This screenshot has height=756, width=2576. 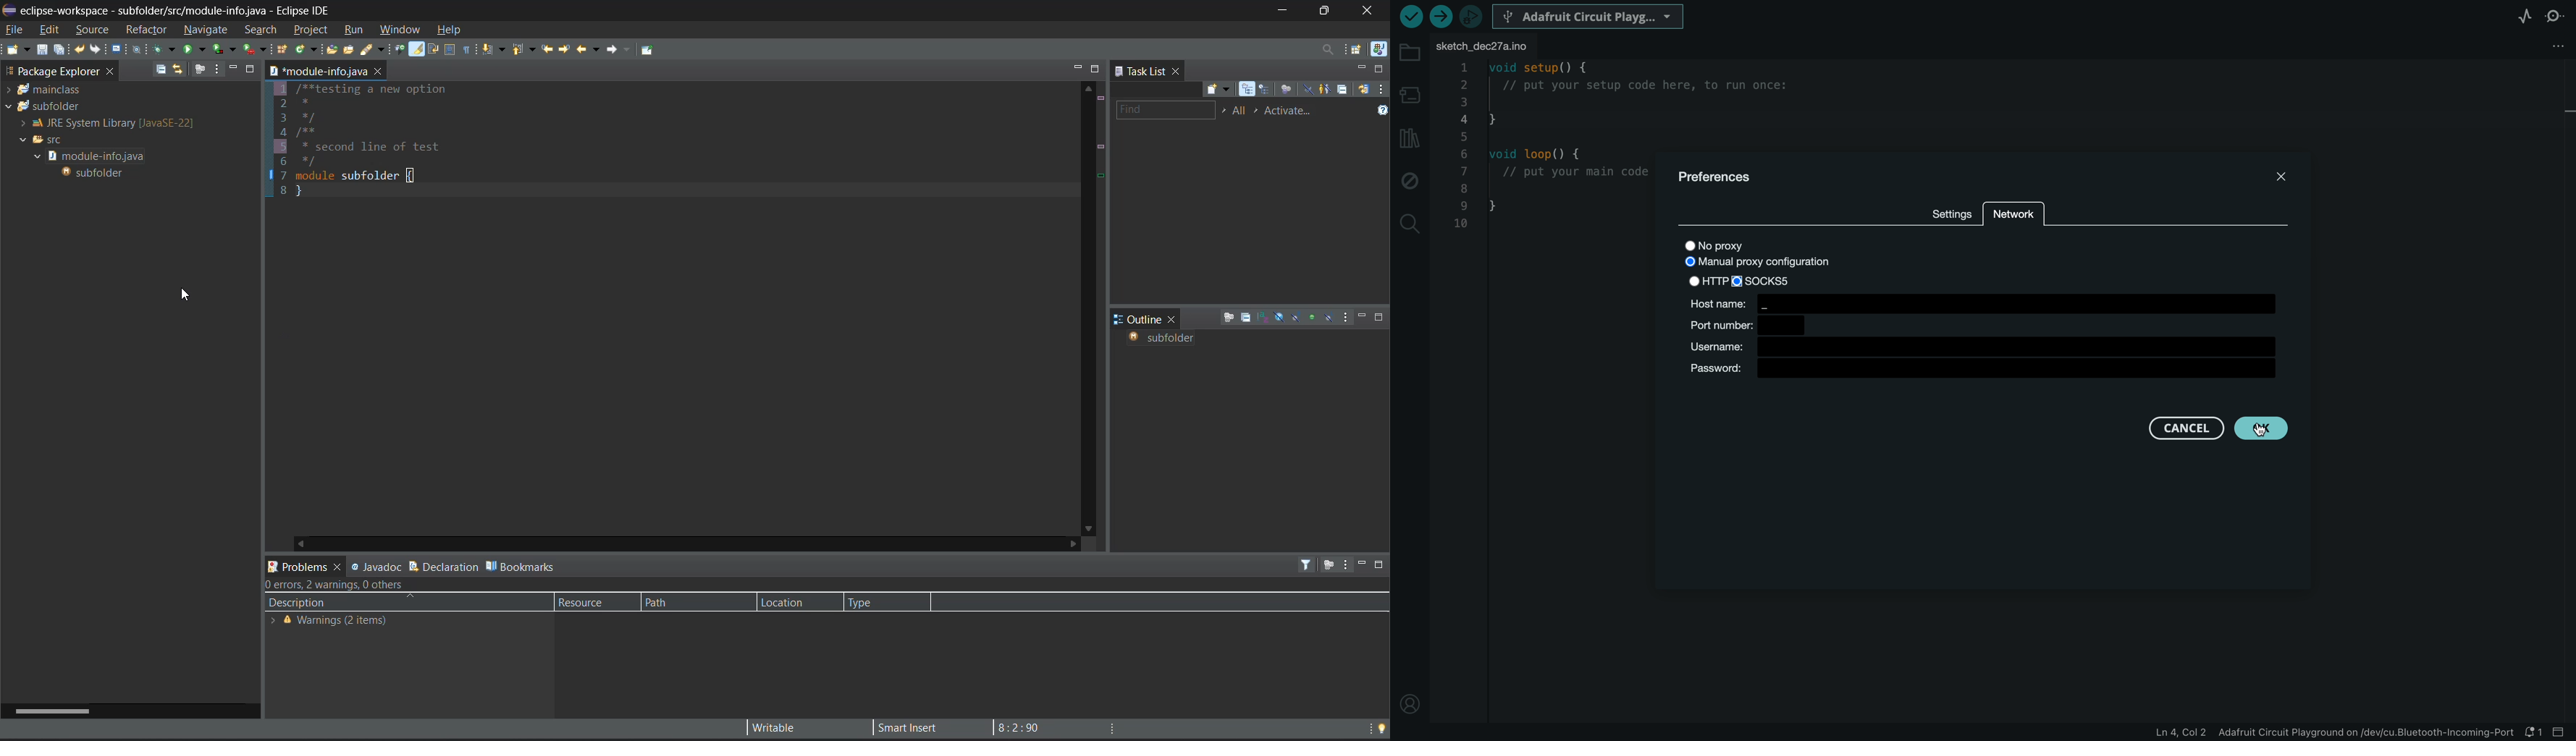 I want to click on hide completed tasks, so click(x=1308, y=90).